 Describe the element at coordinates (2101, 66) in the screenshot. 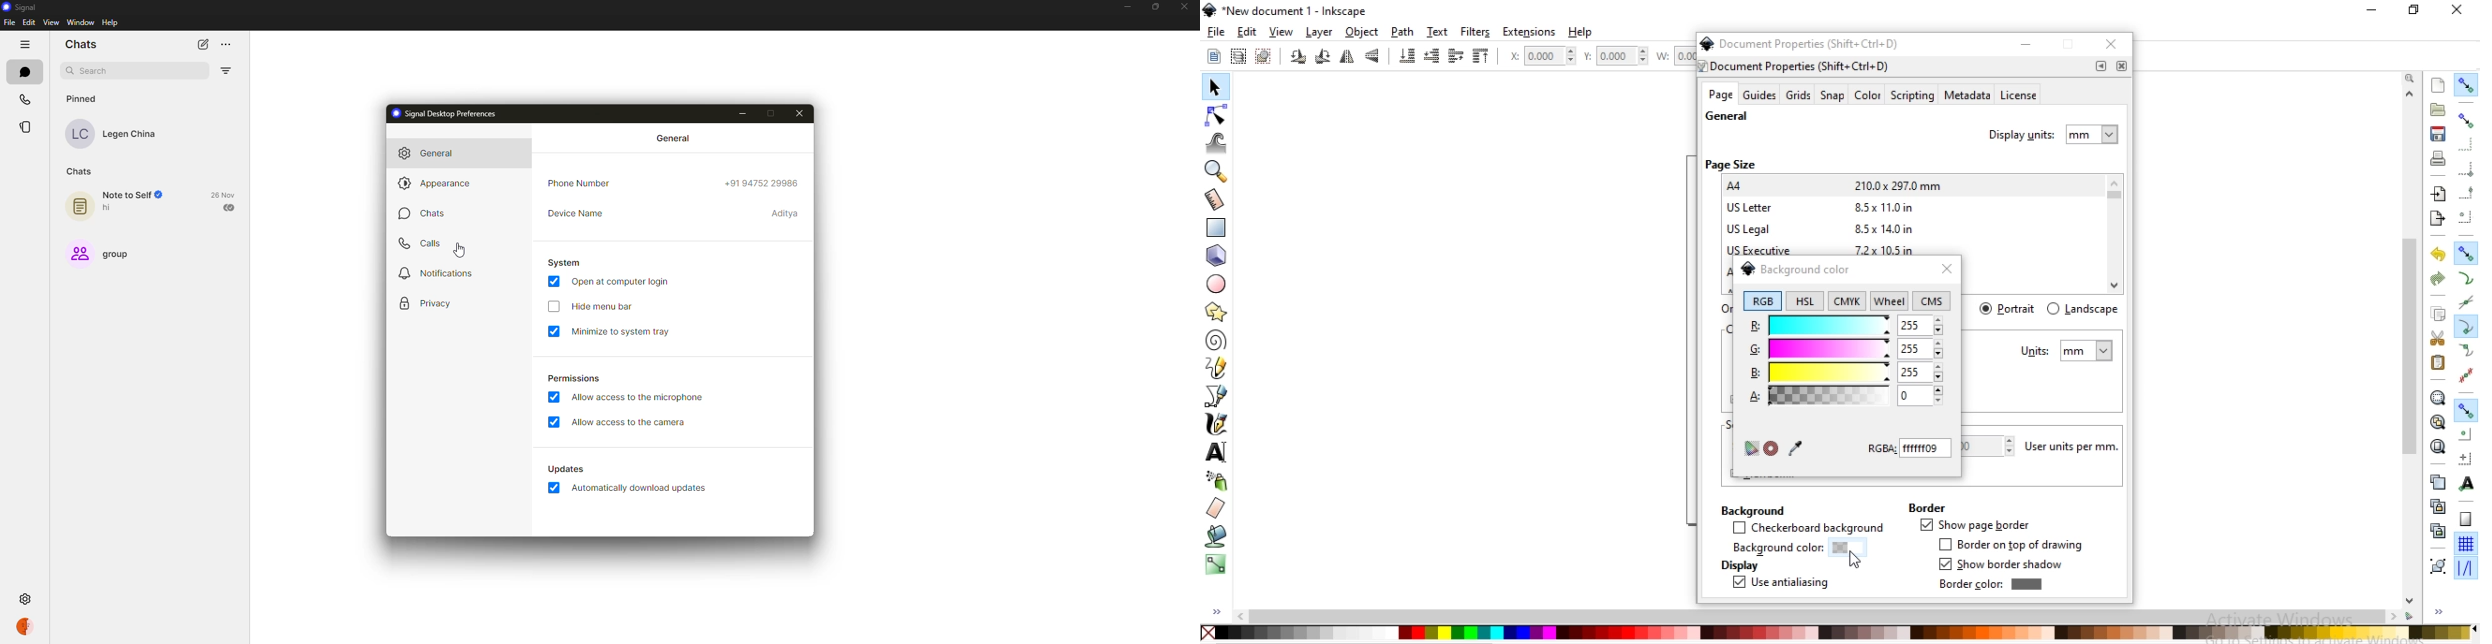

I see `.` at that location.